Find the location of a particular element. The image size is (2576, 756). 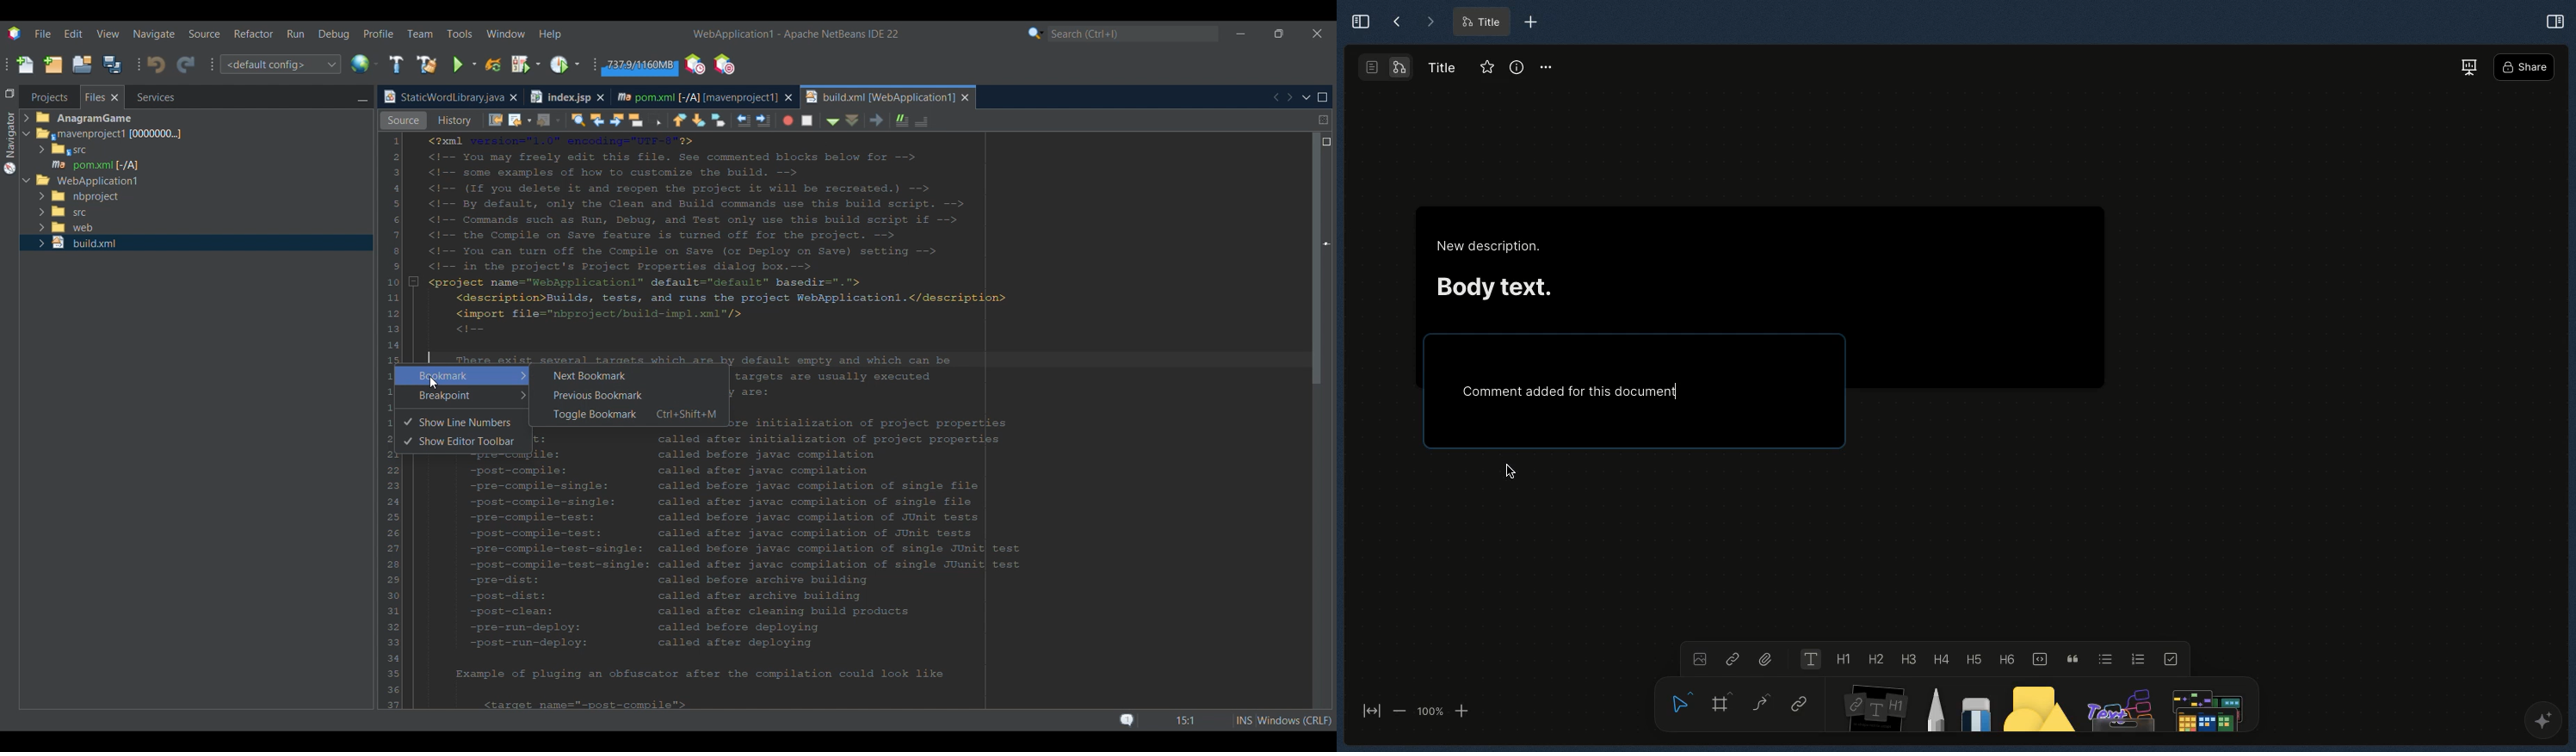

Heading 2 is located at coordinates (1875, 658).